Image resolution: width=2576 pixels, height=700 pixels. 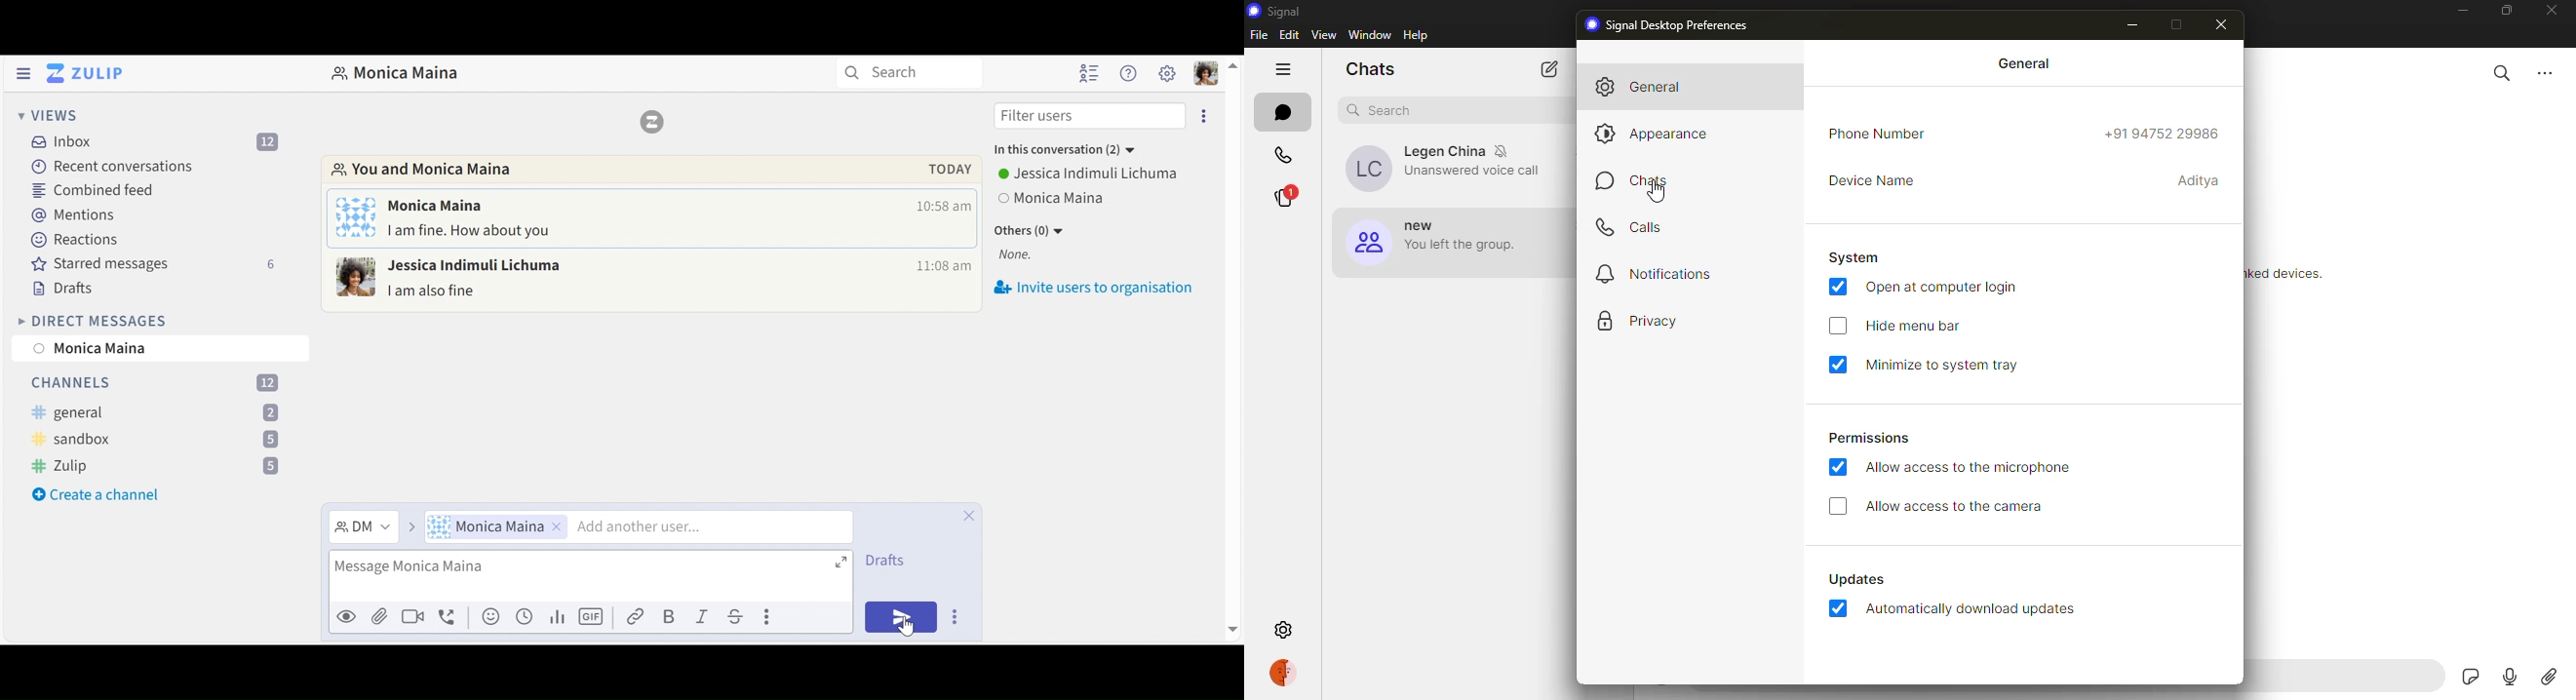 I want to click on channel, so click(x=155, y=412).